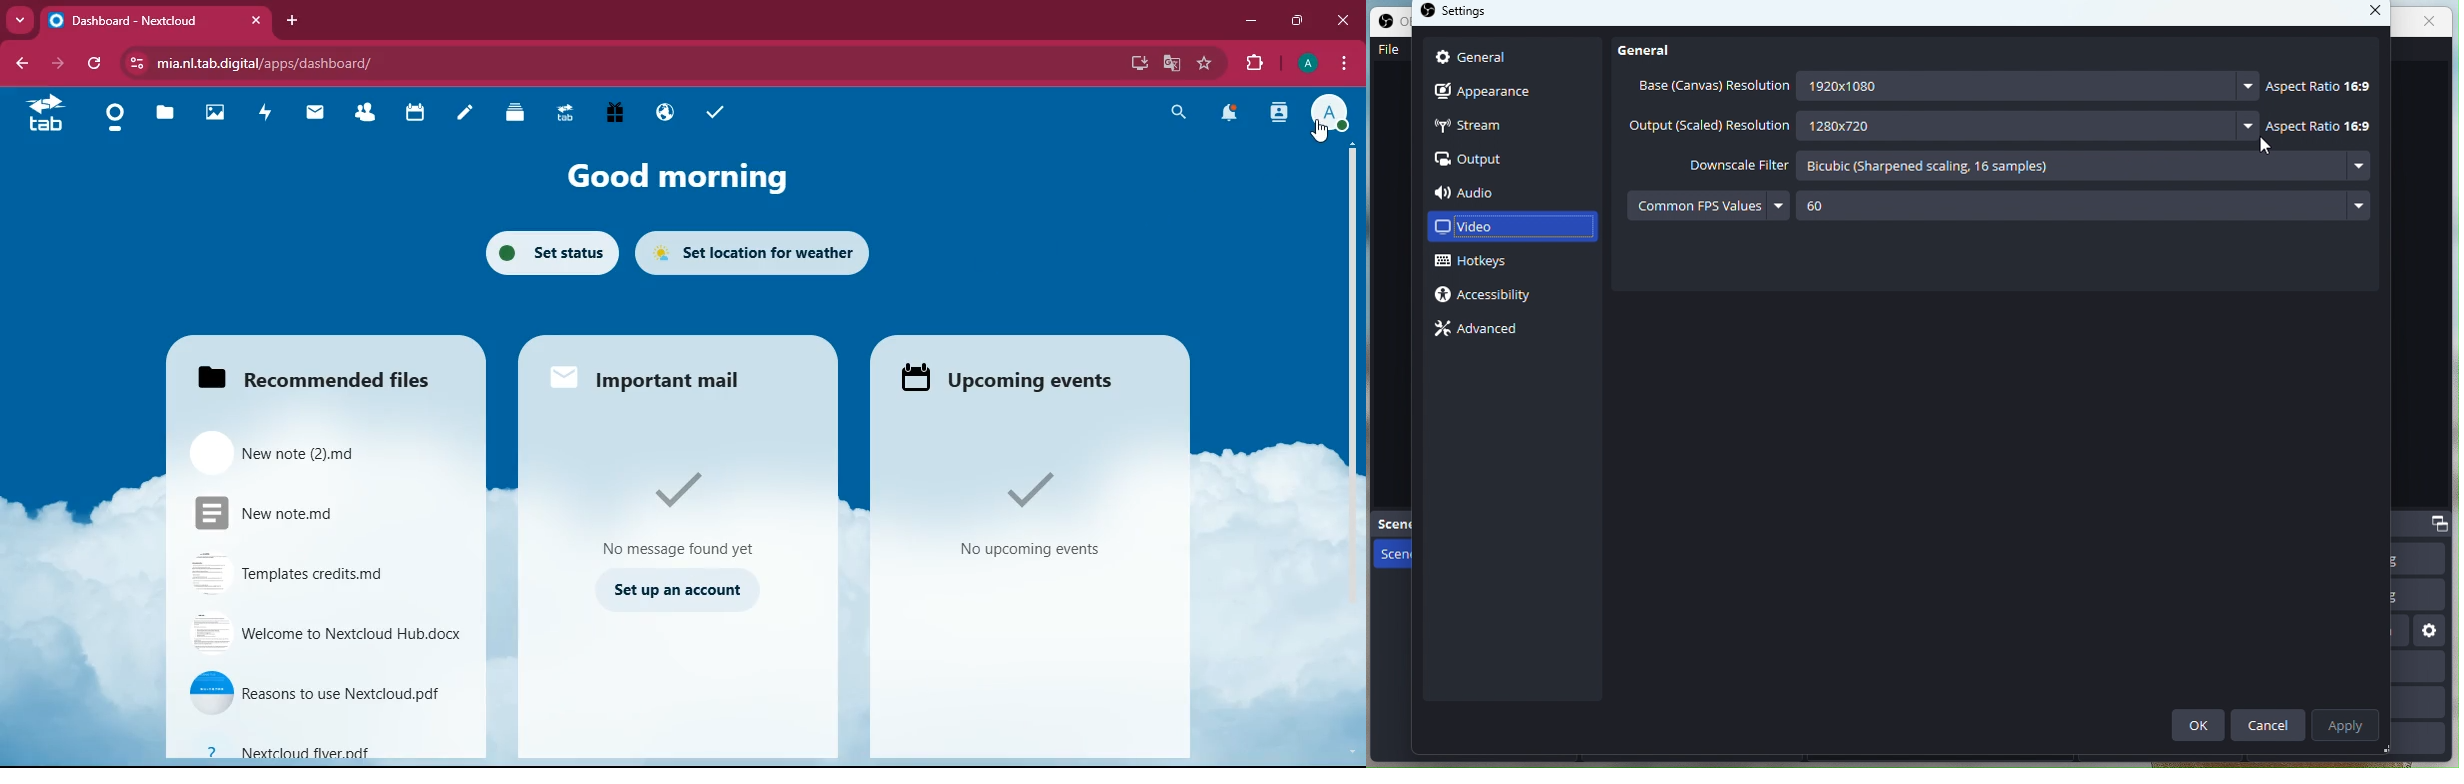 This screenshot has height=784, width=2464. Describe the element at coordinates (1653, 49) in the screenshot. I see `General` at that location.